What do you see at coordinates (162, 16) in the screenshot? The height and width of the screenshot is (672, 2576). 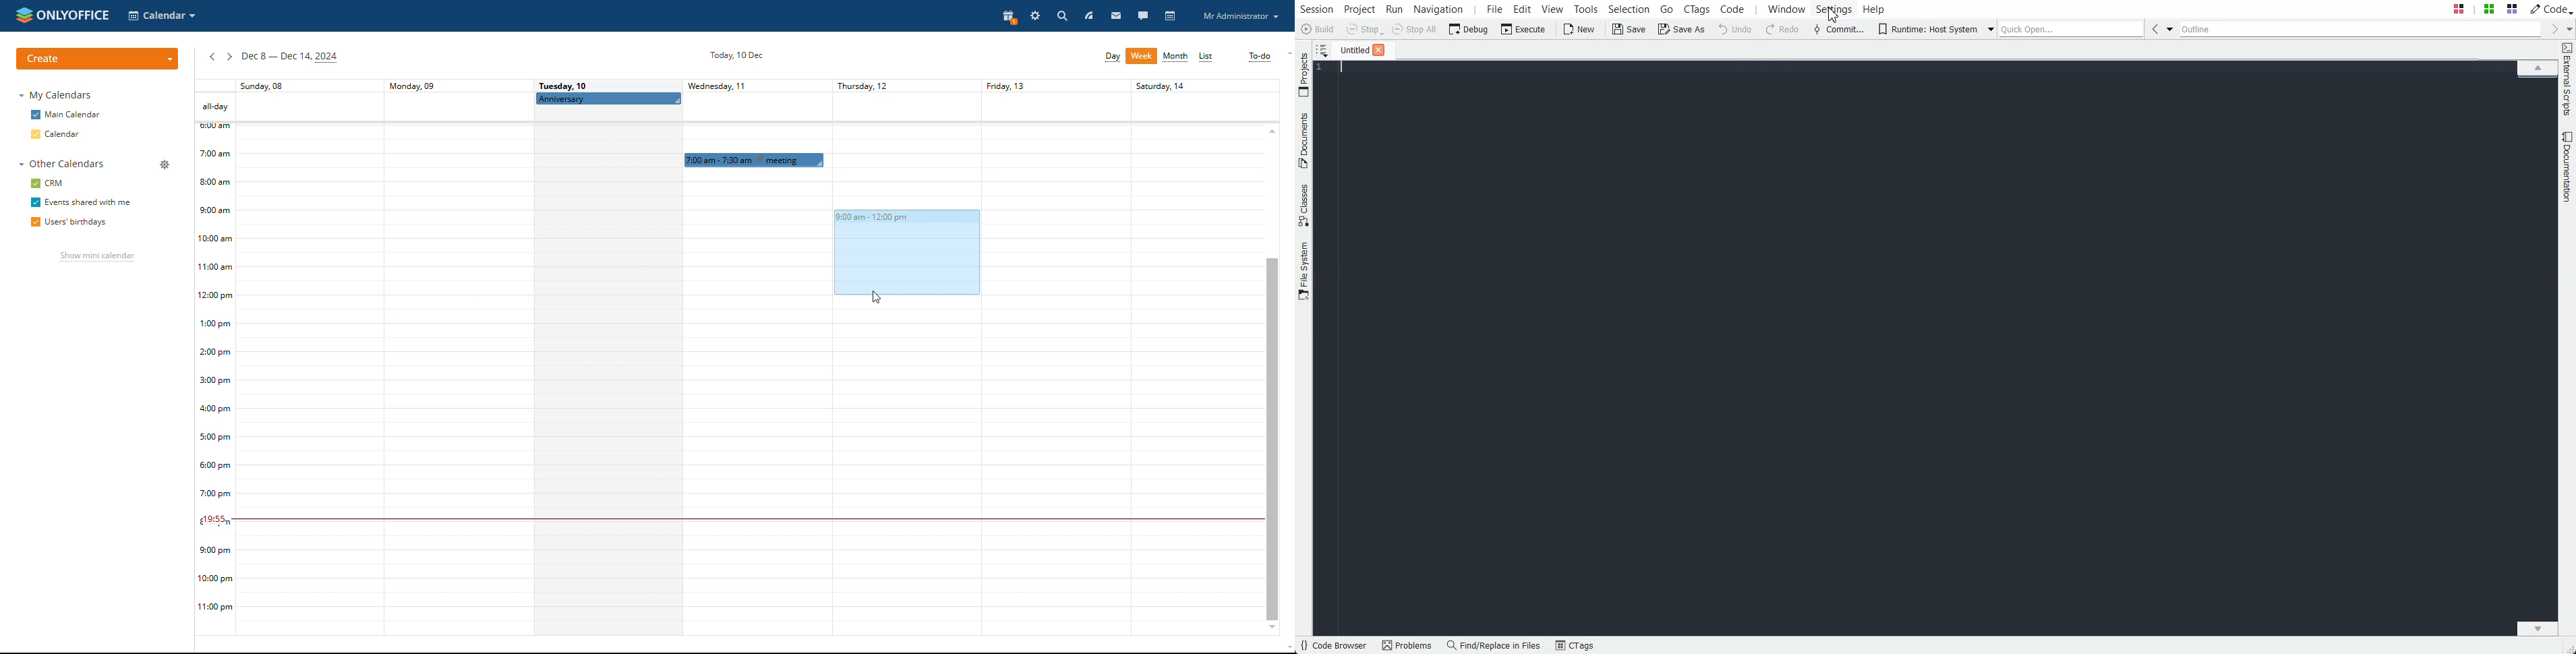 I see `select application` at bounding box center [162, 16].